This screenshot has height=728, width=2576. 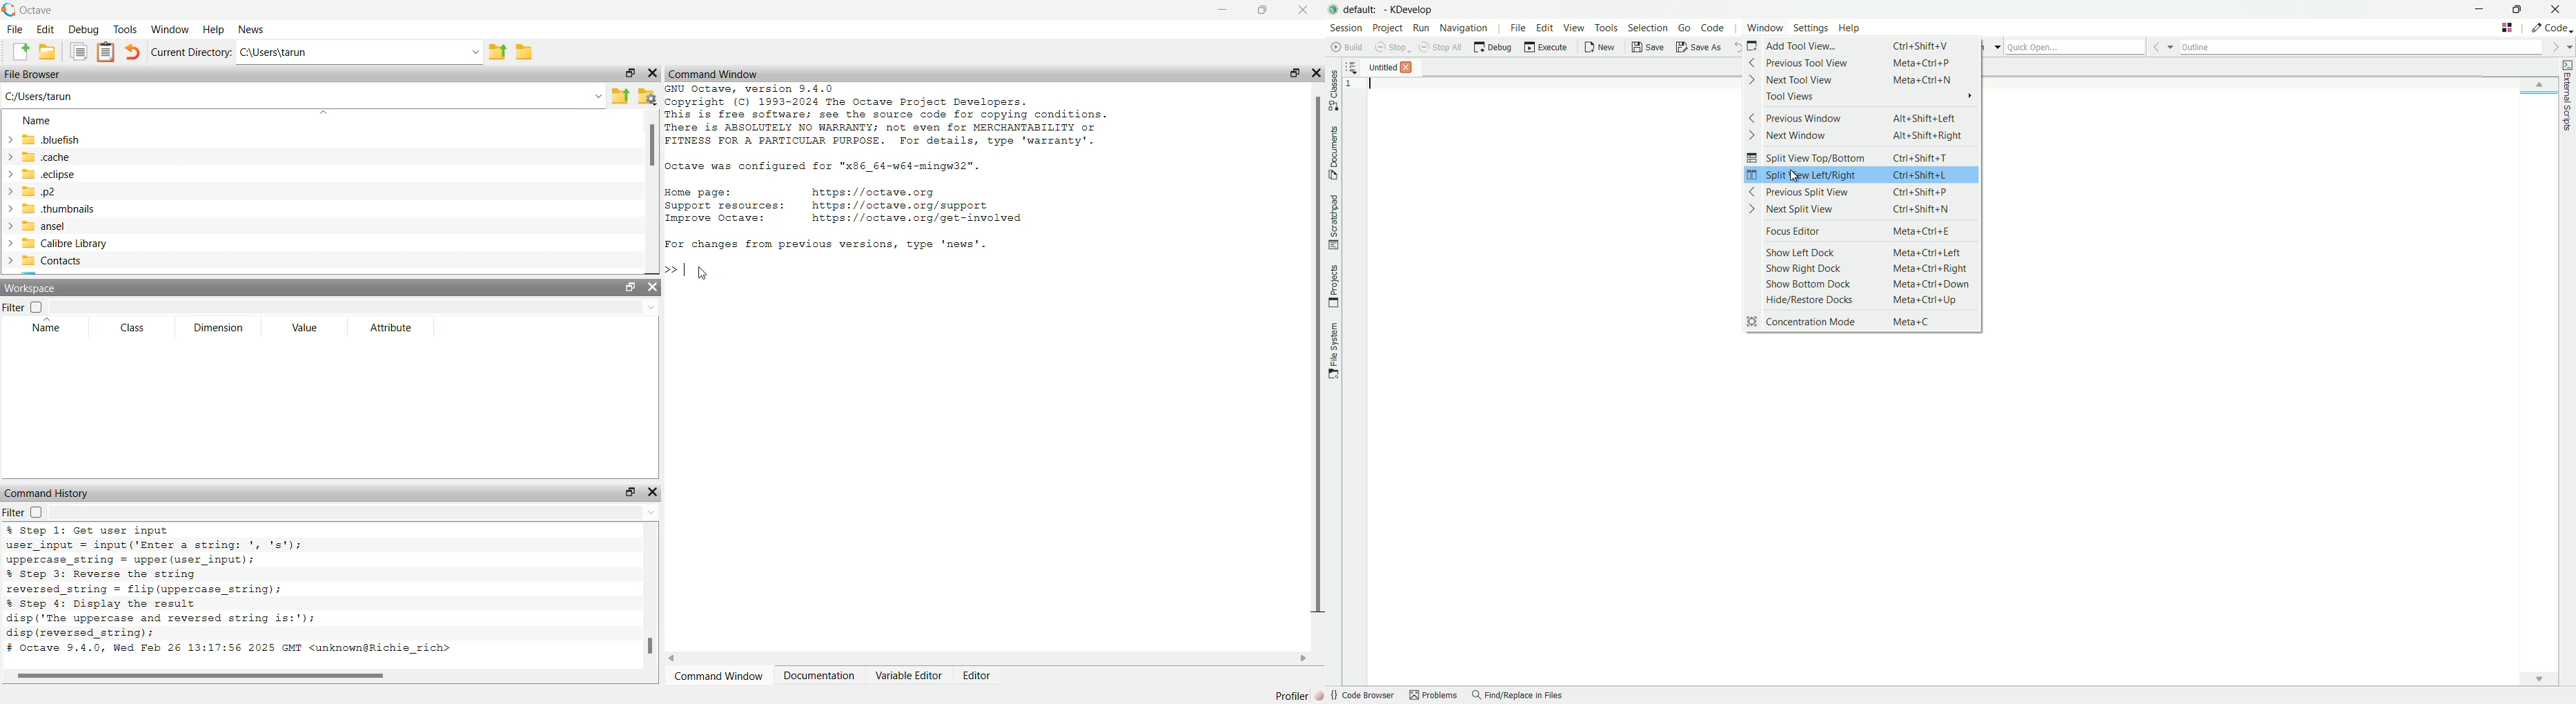 What do you see at coordinates (190, 51) in the screenshot?
I see `current directory` at bounding box center [190, 51].